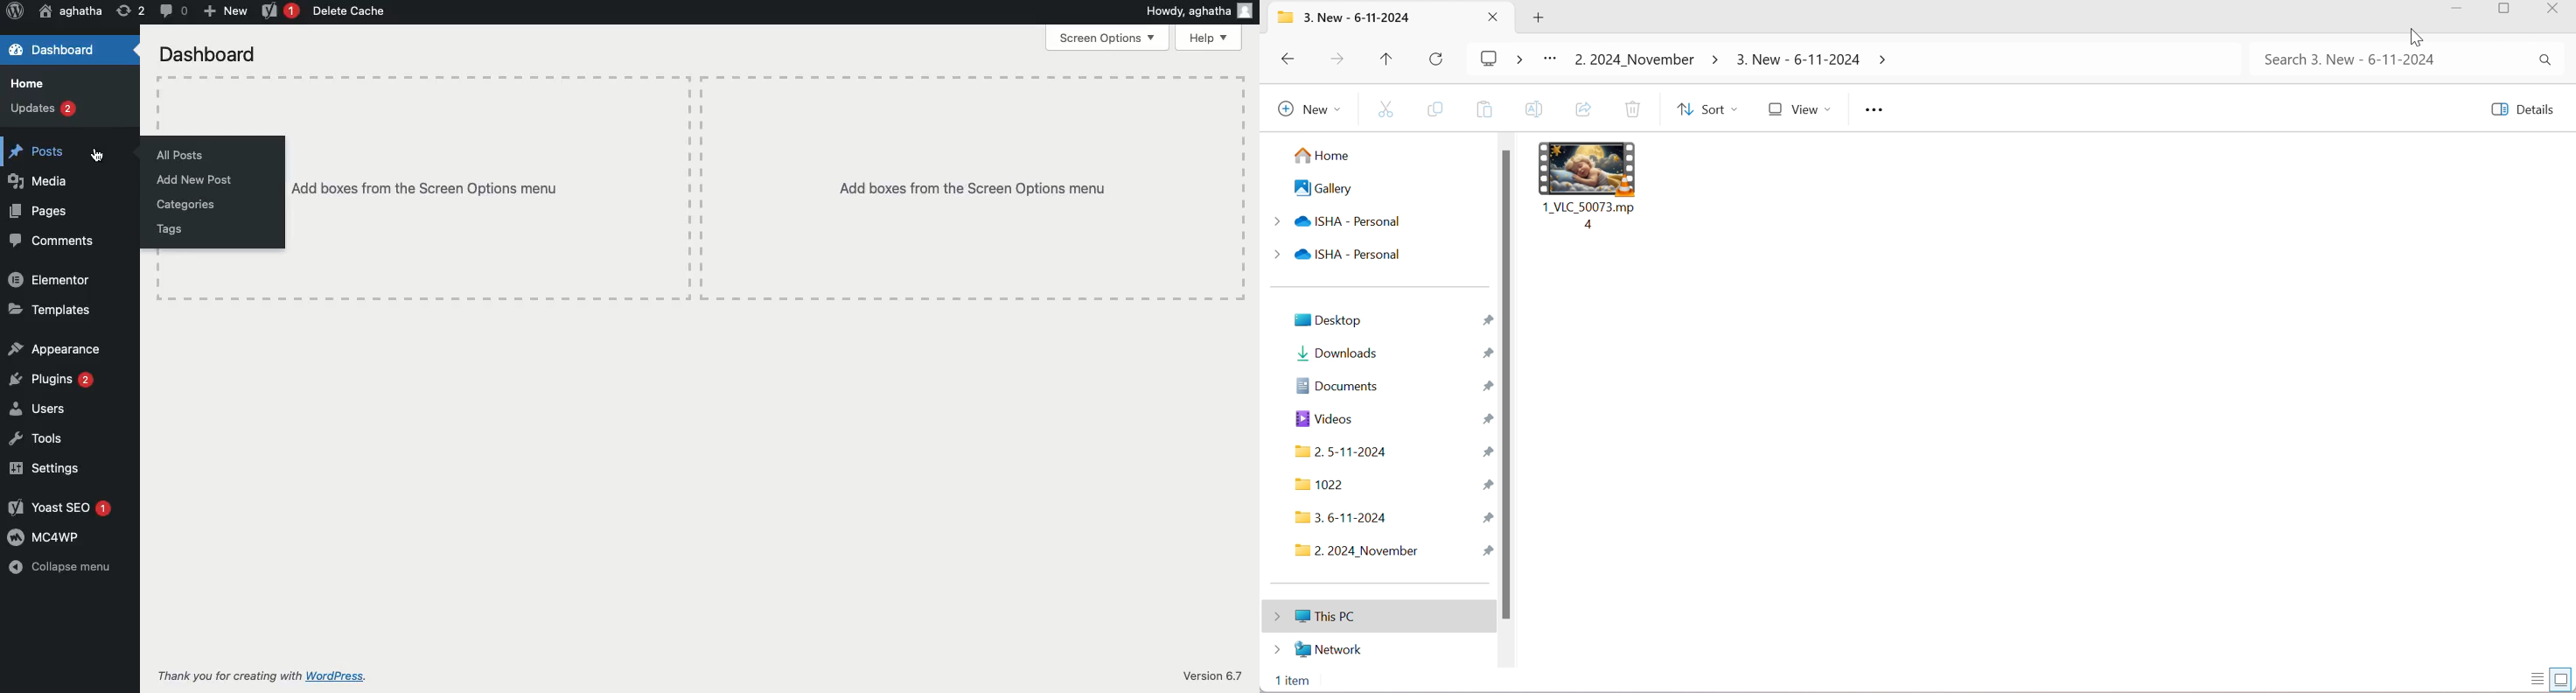  I want to click on Yoast SEO, so click(60, 507).